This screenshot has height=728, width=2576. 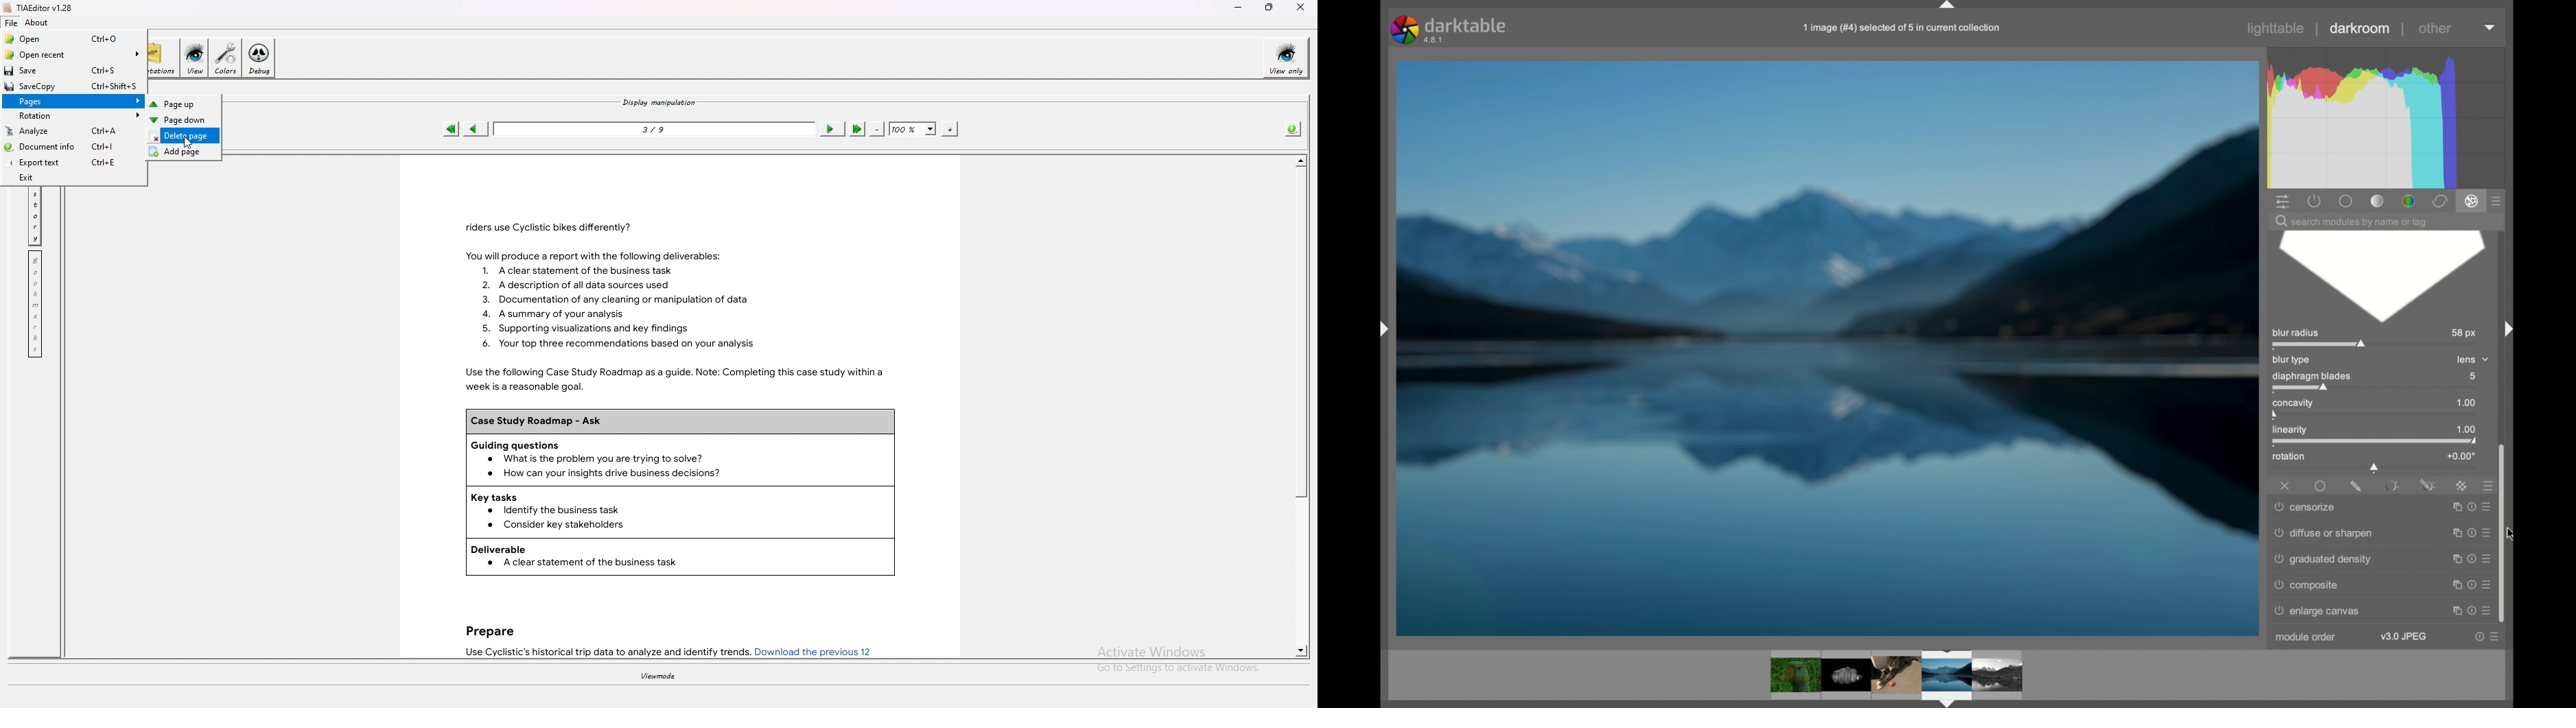 I want to click on linearity, so click(x=2300, y=433).